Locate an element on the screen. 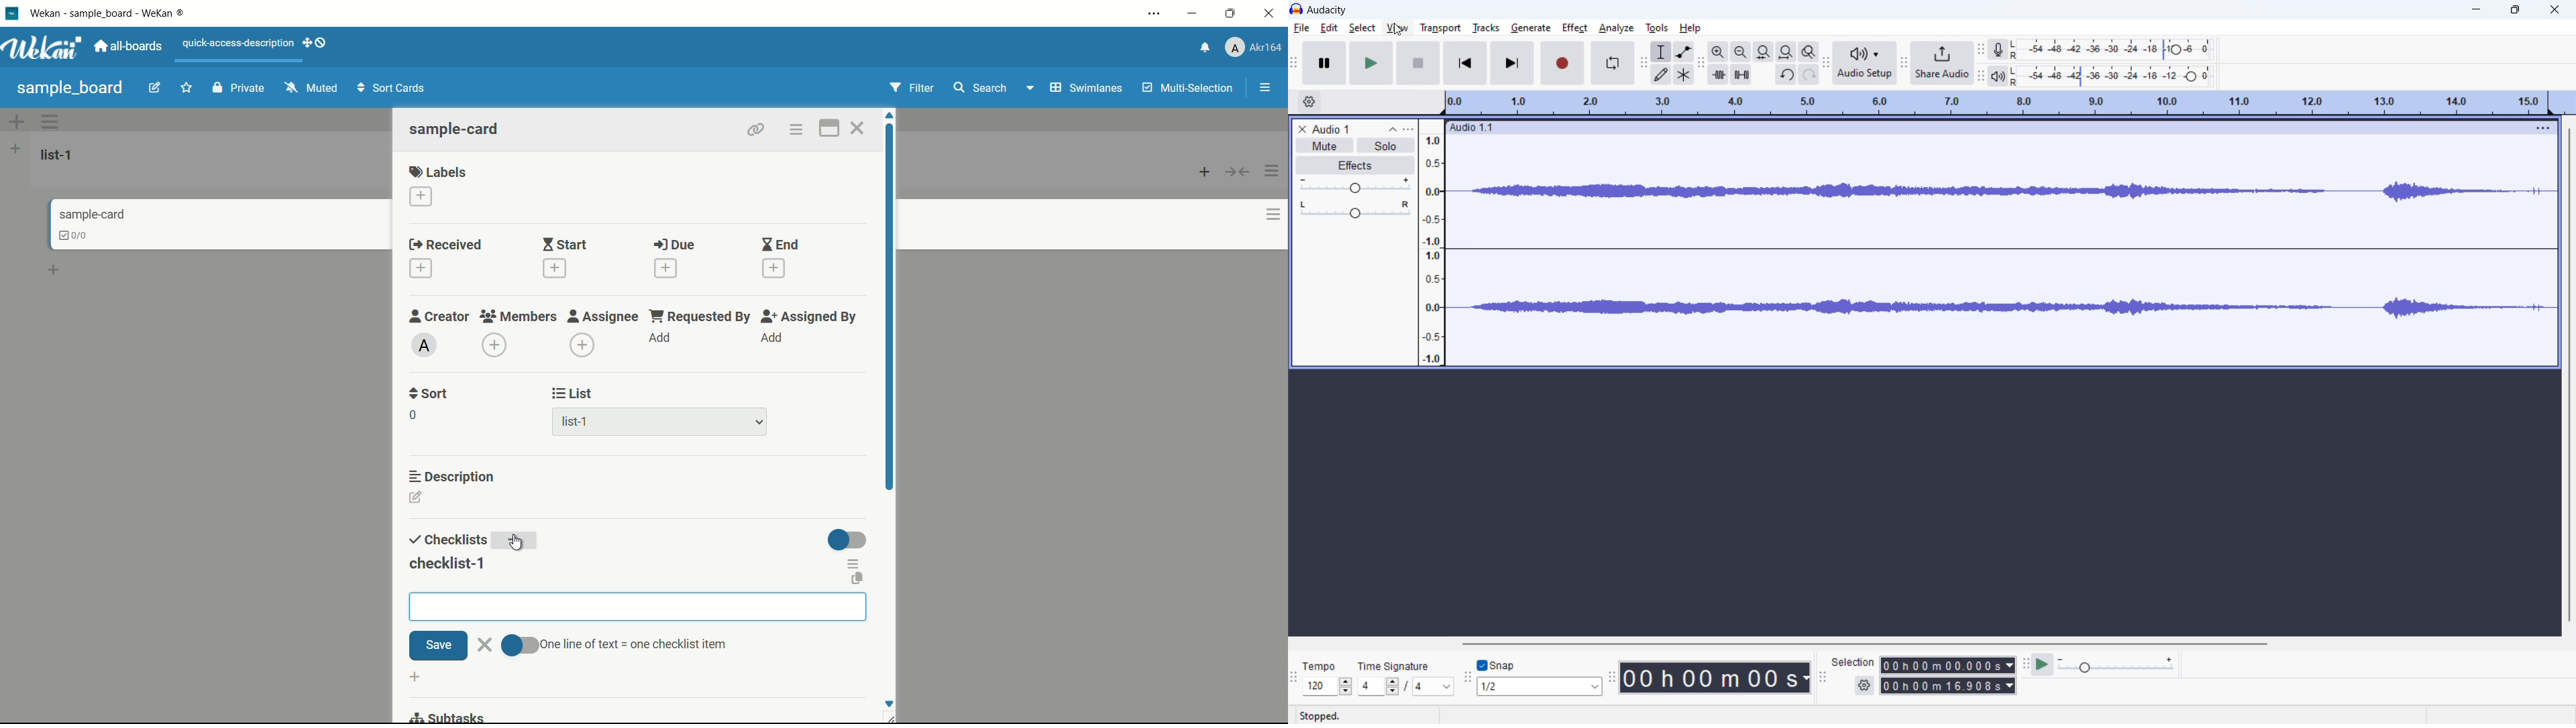 The image size is (2576, 728). profile is located at coordinates (1253, 49).